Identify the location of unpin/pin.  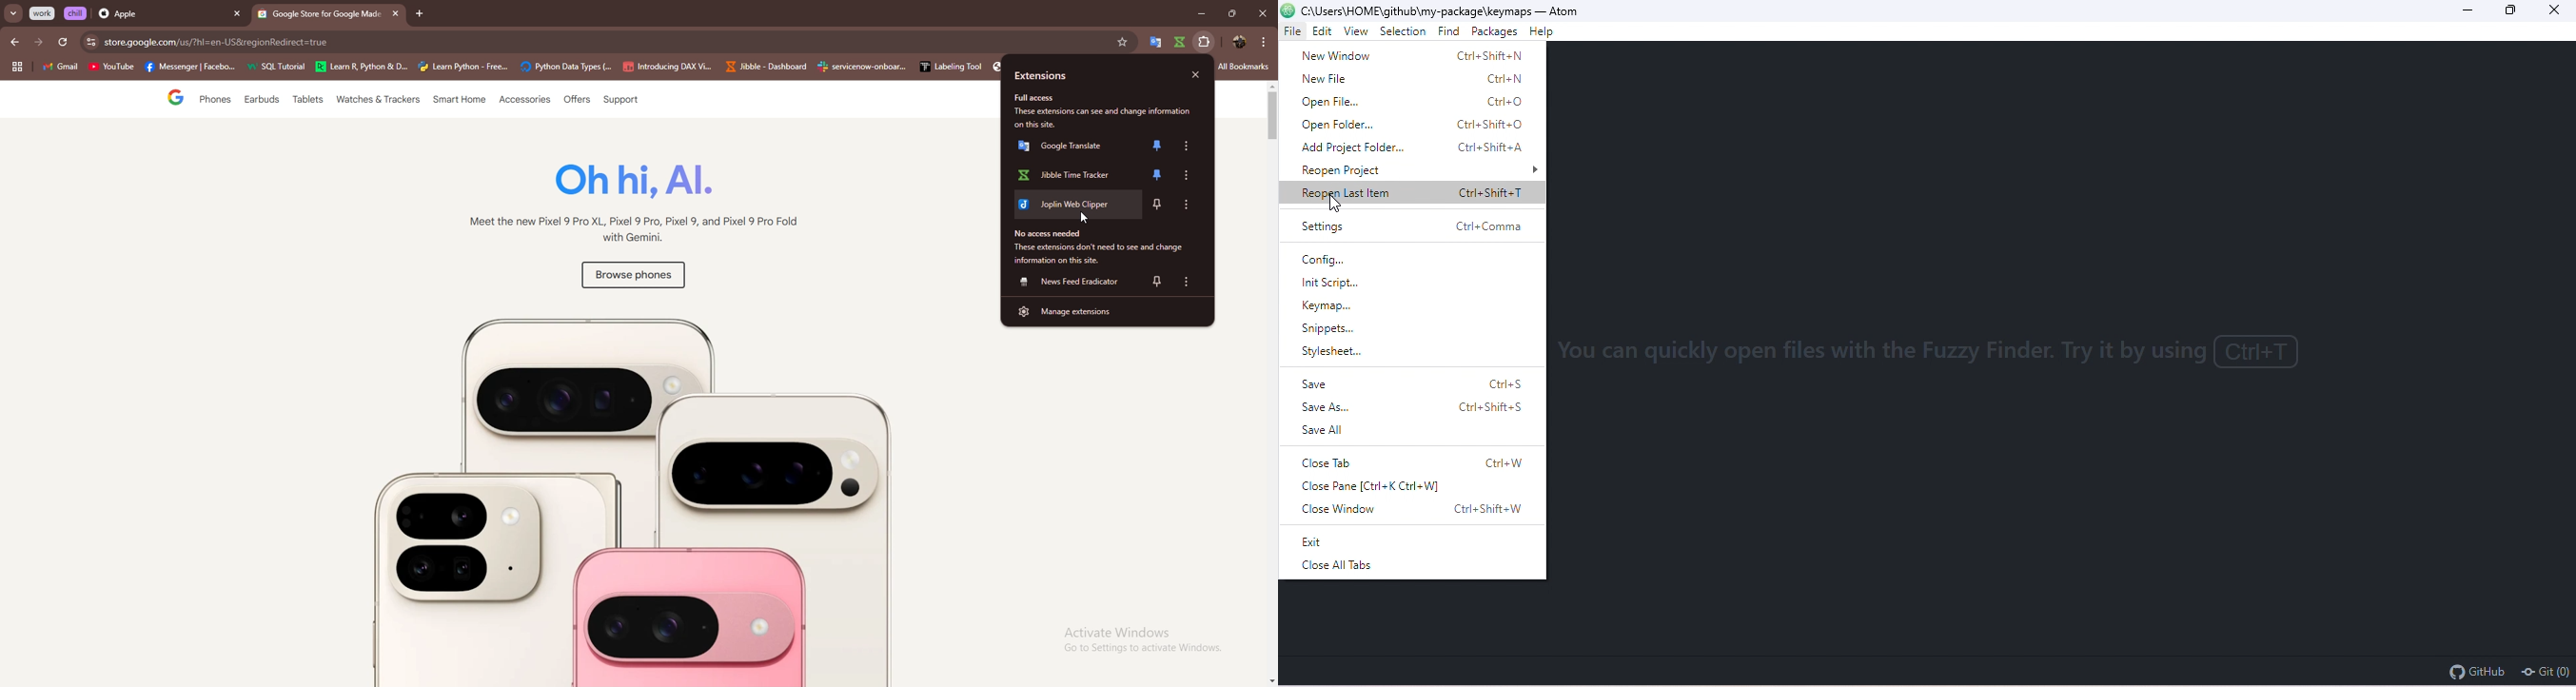
(1160, 204).